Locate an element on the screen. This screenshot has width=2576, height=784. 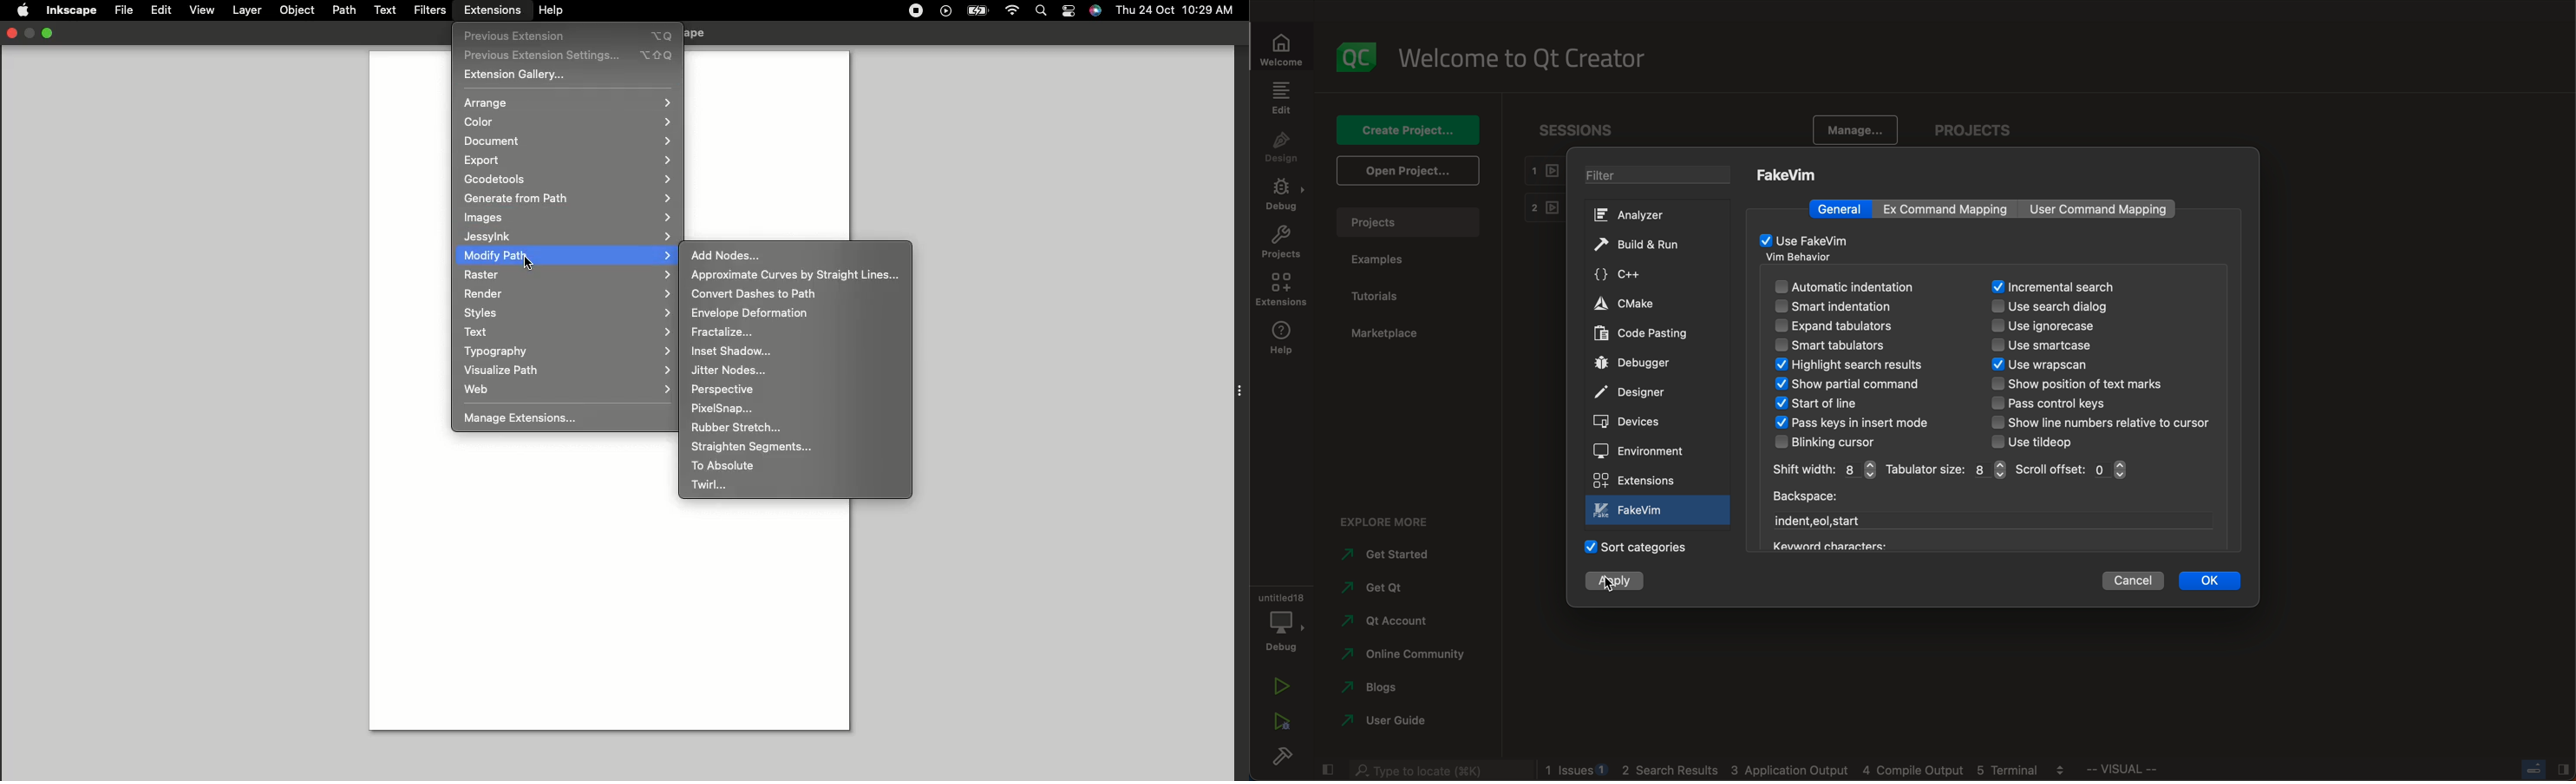
Voice control is located at coordinates (1095, 10).